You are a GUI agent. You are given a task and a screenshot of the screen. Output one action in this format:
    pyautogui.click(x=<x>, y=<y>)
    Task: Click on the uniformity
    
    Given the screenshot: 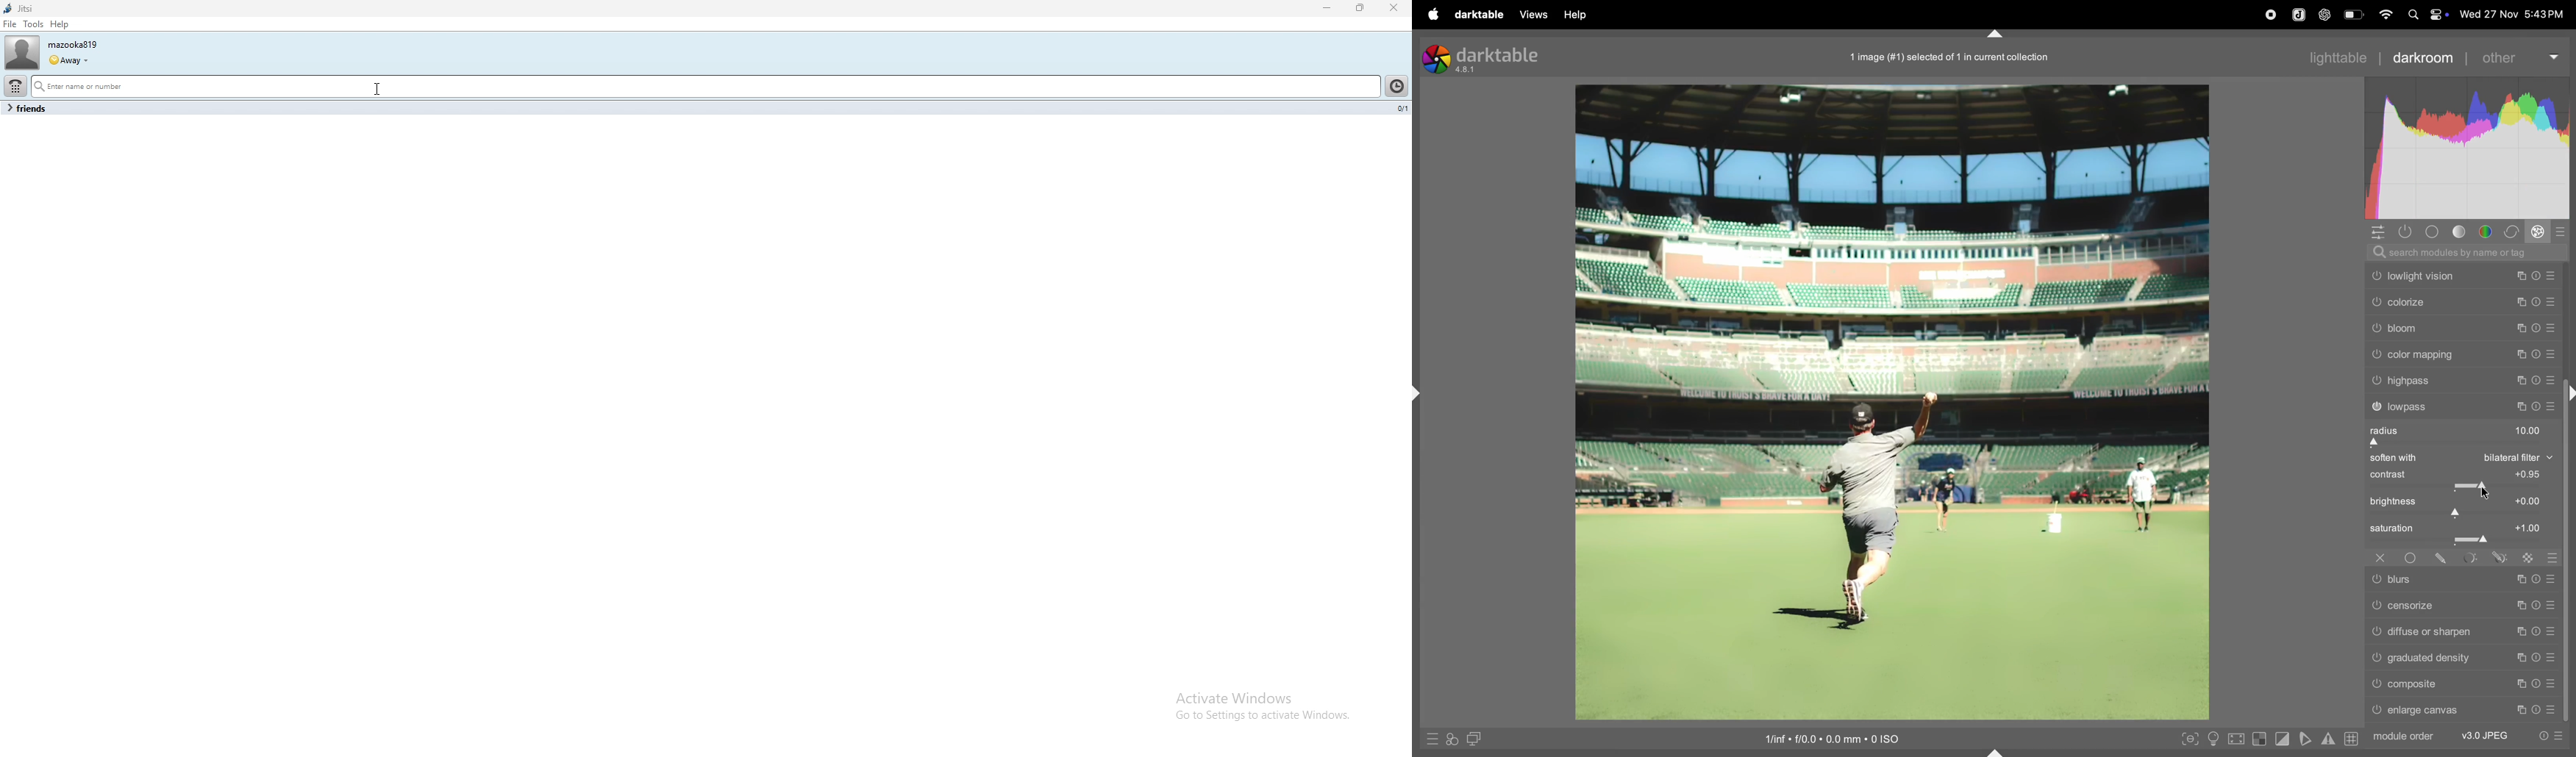 What is the action you would take?
    pyautogui.click(x=2413, y=559)
    